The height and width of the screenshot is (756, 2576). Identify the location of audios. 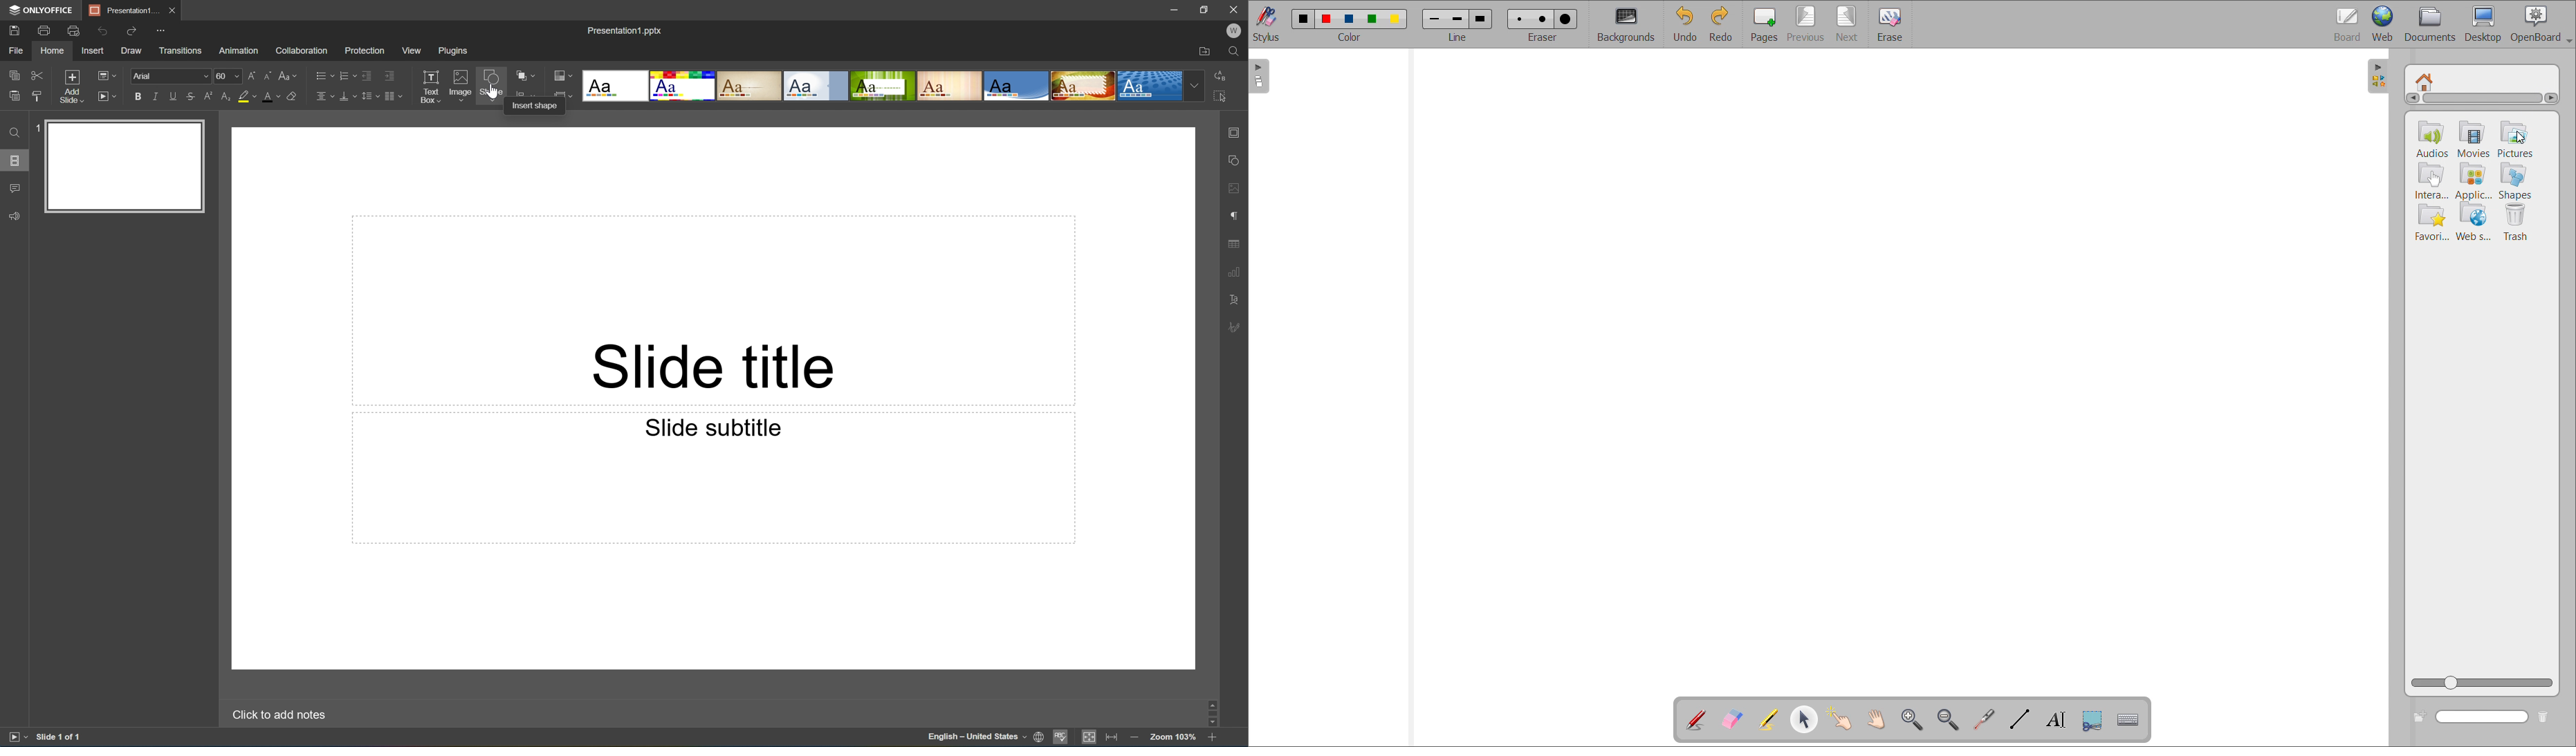
(2433, 139).